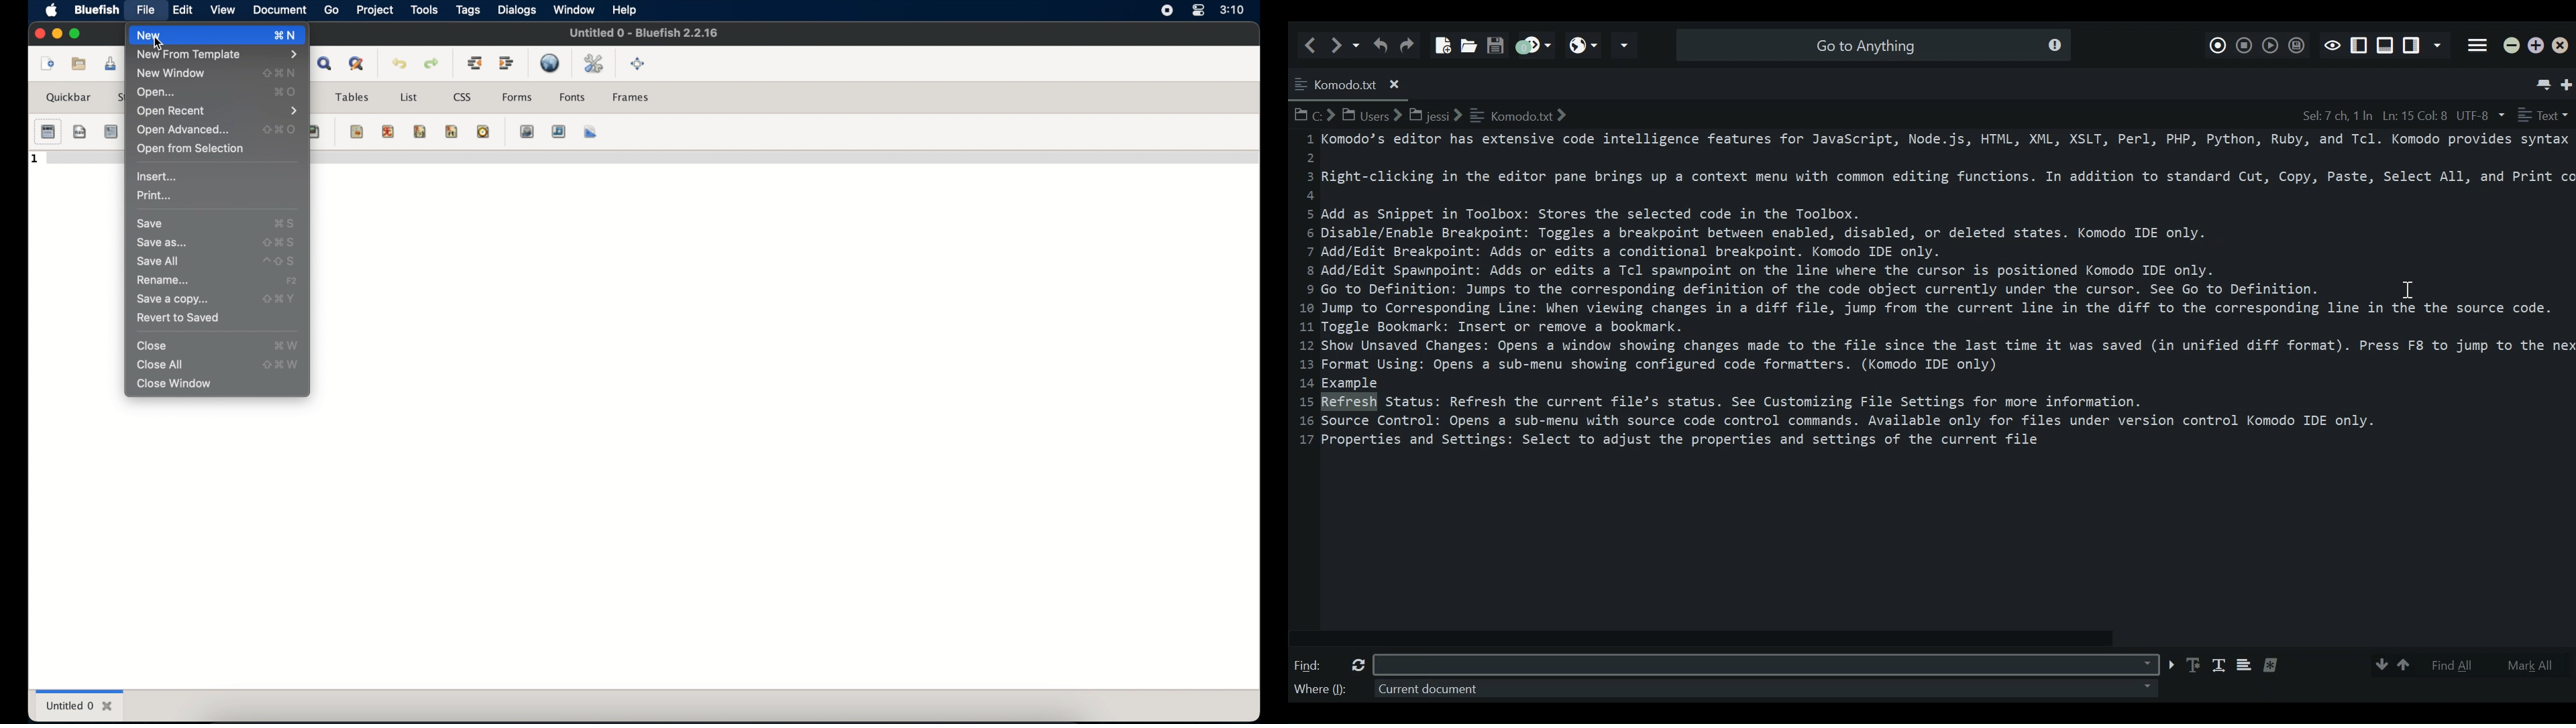  Describe the element at coordinates (2244, 667) in the screenshot. I see `Use multiple lines` at that location.